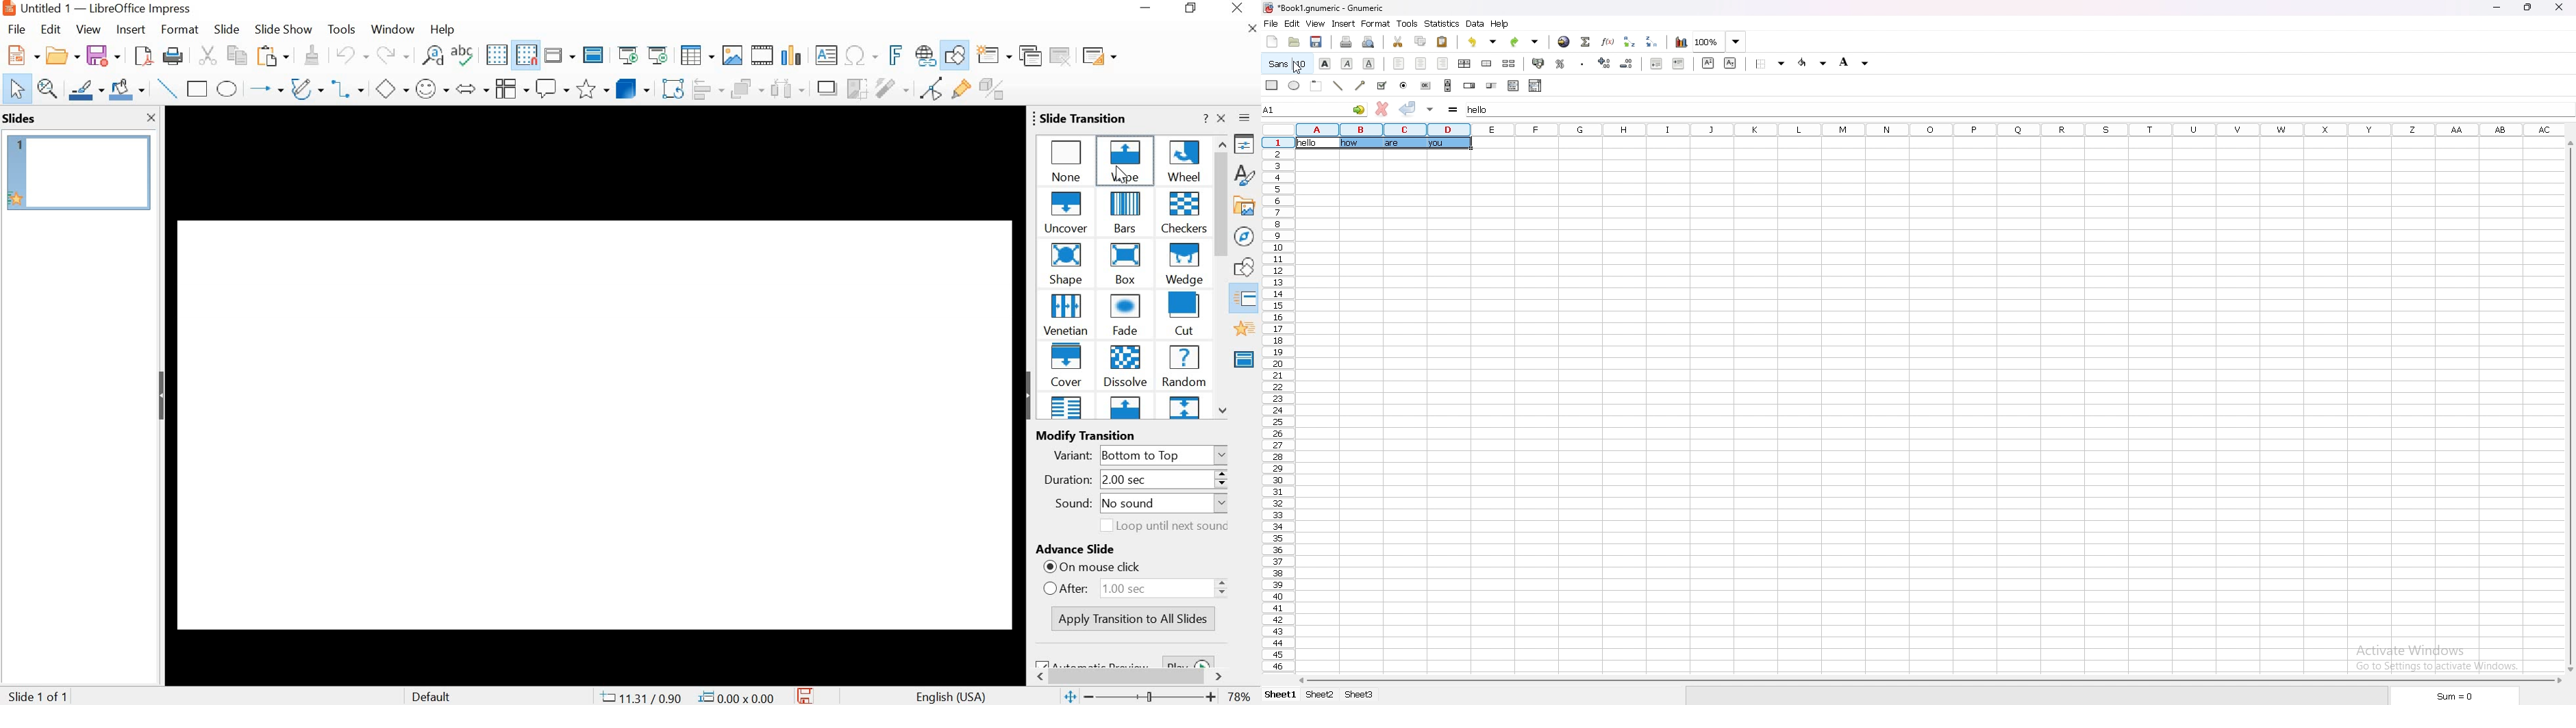 This screenshot has height=728, width=2576. What do you see at coordinates (1185, 314) in the screenshot?
I see `CUT` at bounding box center [1185, 314].